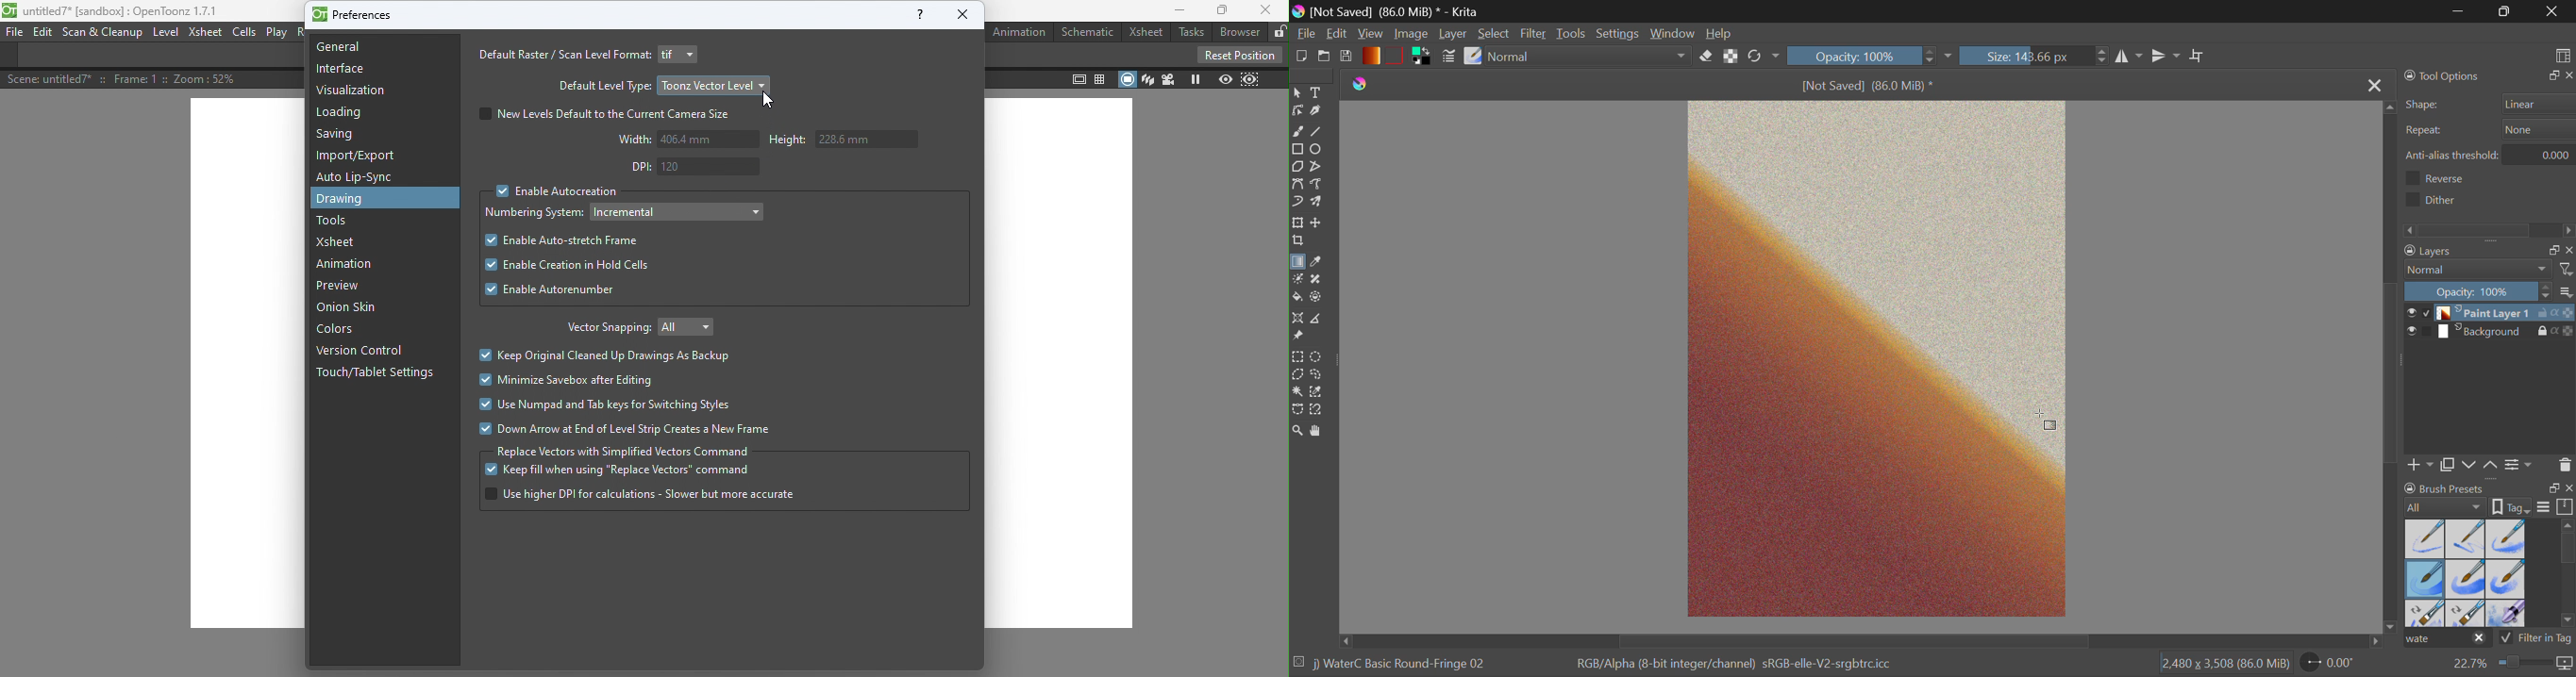  I want to click on Ellipses, so click(1320, 149).